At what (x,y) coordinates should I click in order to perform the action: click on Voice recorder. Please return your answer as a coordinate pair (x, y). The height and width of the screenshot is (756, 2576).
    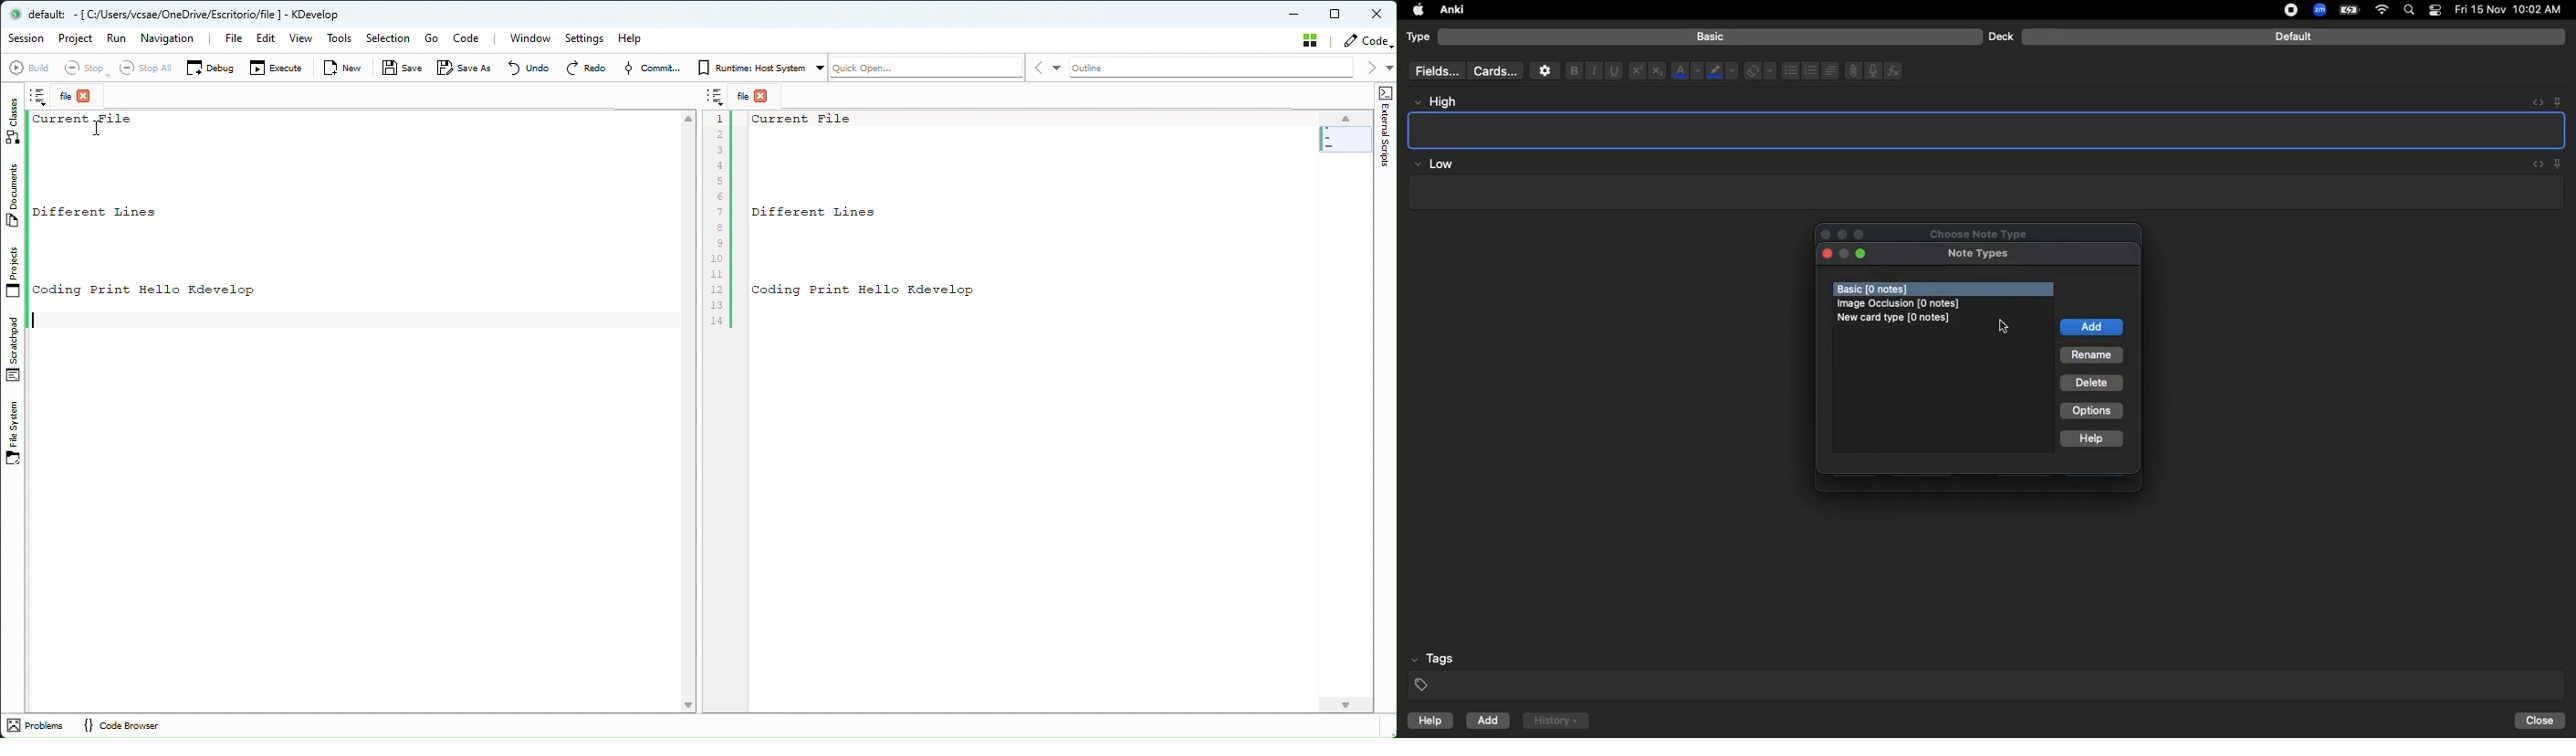
    Looking at the image, I should click on (1872, 69).